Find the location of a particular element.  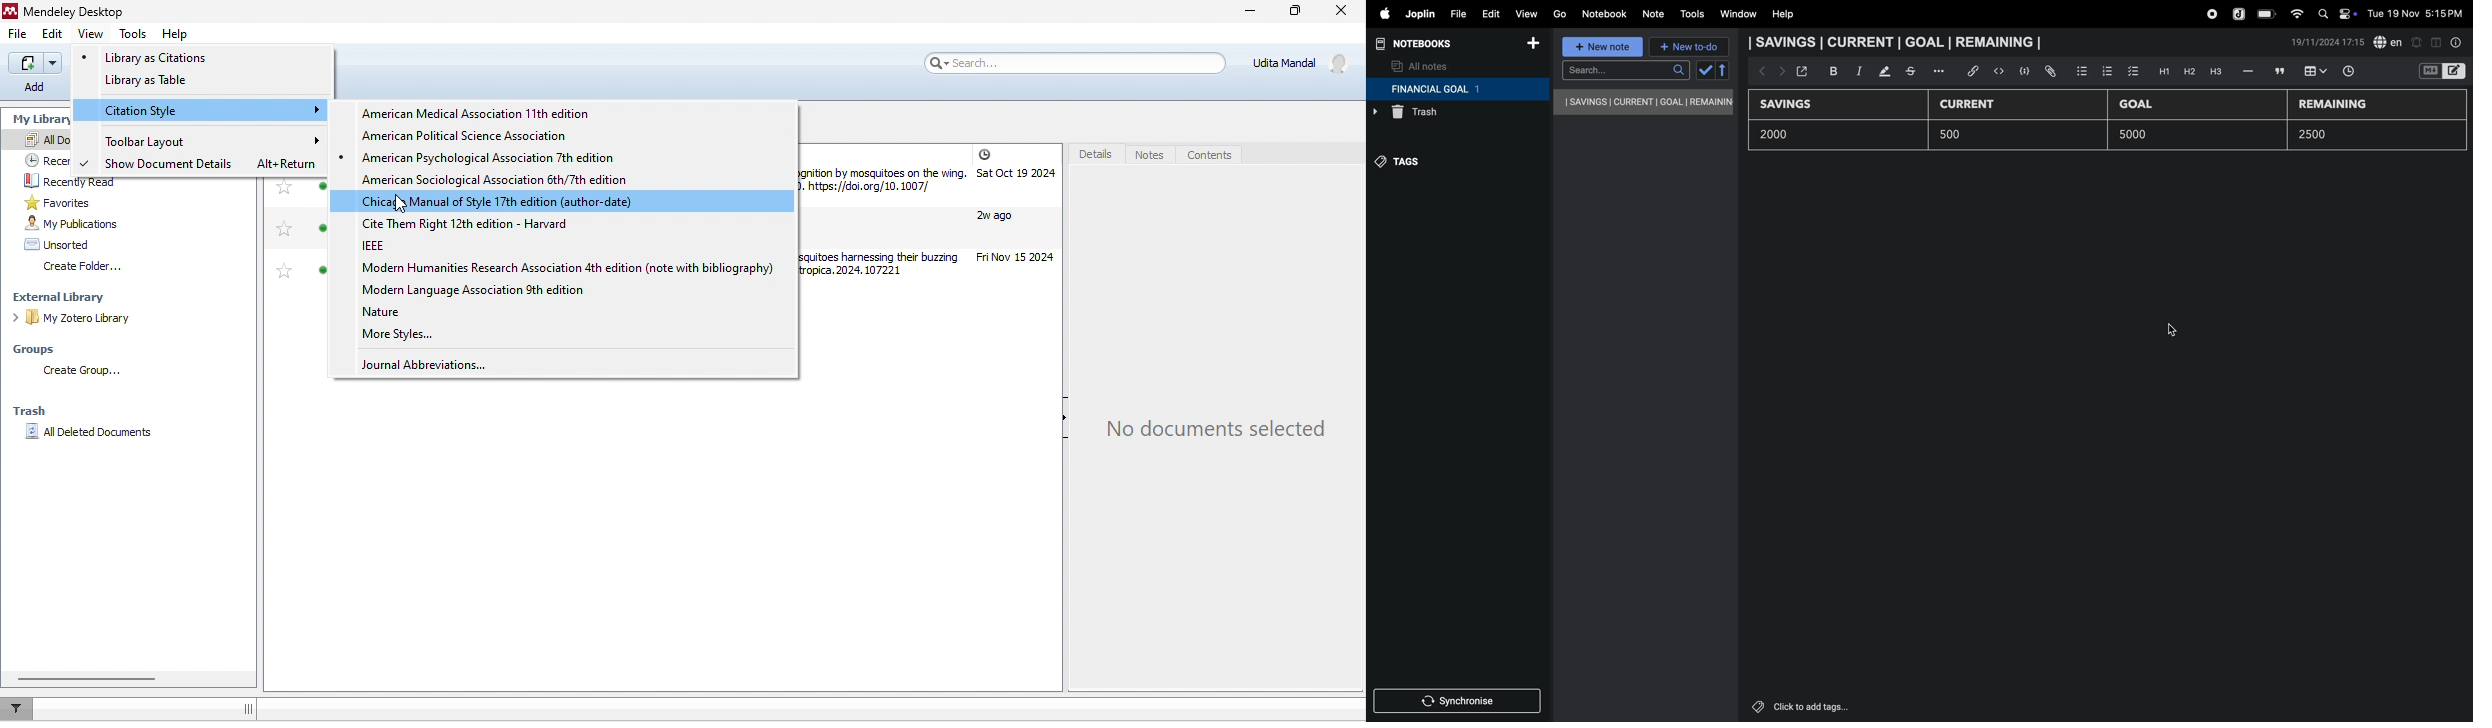

savings current goal remaining is located at coordinates (1644, 102).